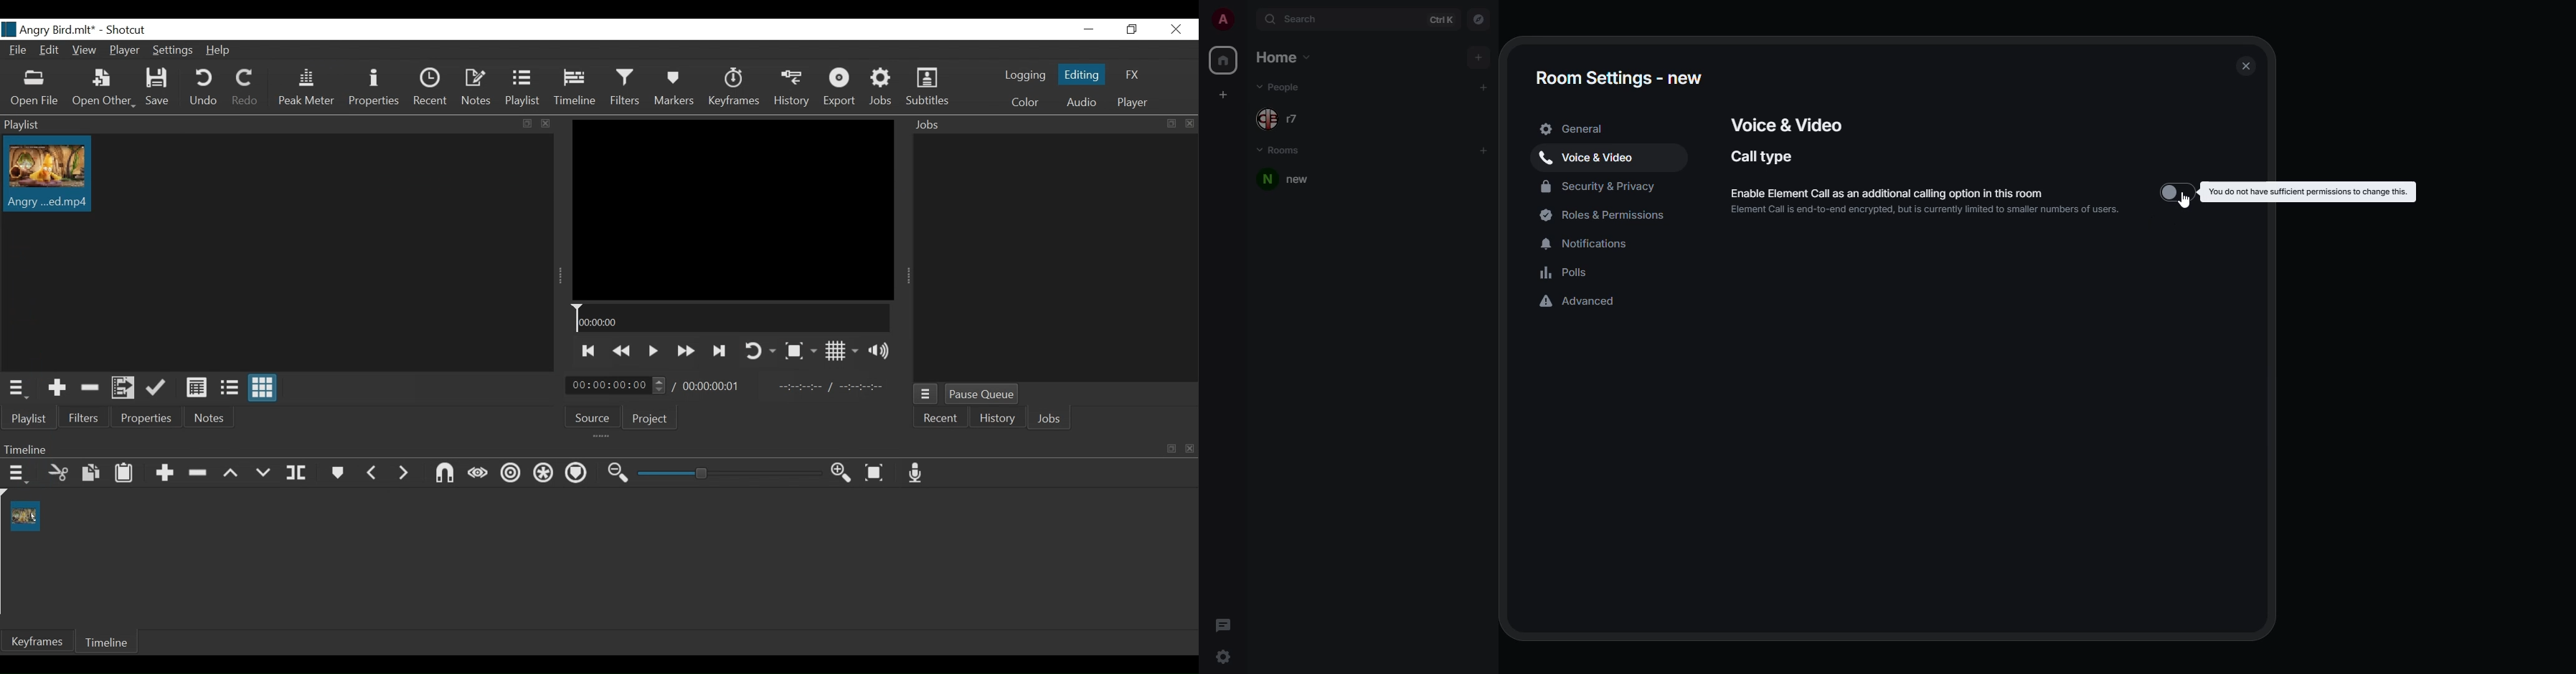 This screenshot has height=700, width=2576. Describe the element at coordinates (1476, 57) in the screenshot. I see `add` at that location.